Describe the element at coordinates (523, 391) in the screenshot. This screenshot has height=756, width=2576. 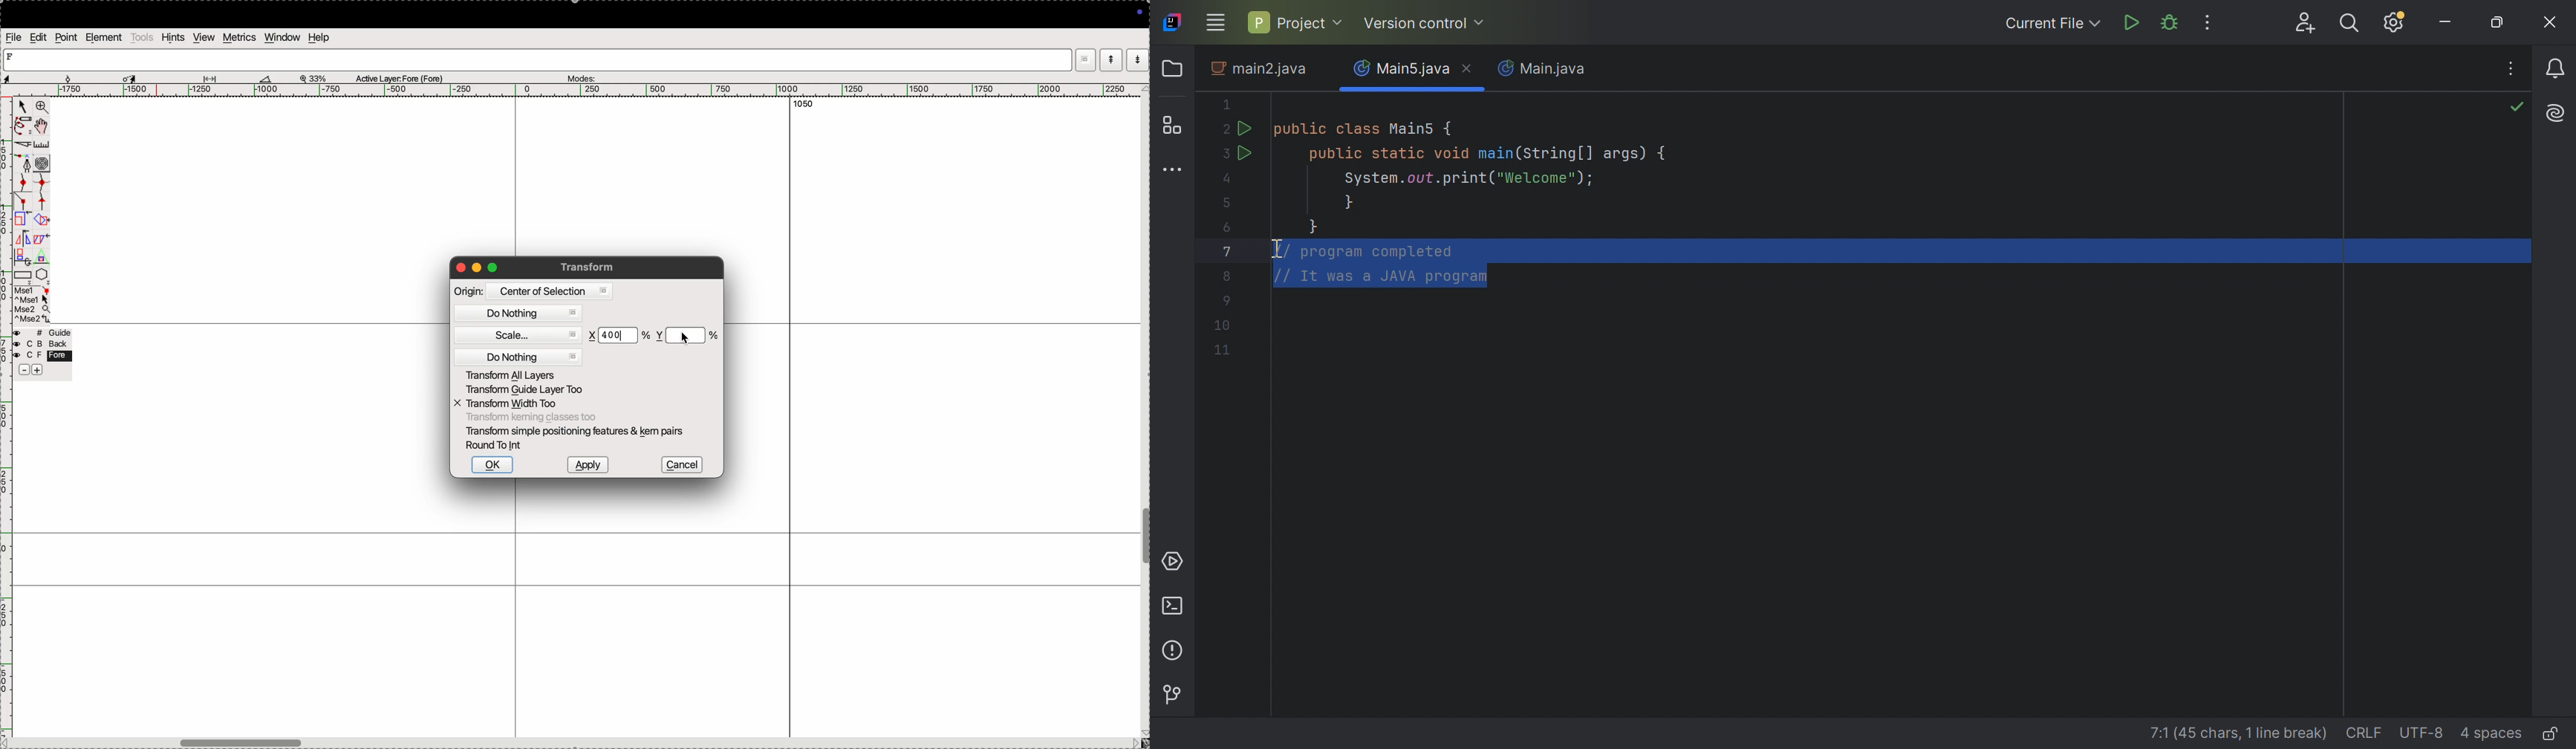
I see `trabsform guide layers` at that location.